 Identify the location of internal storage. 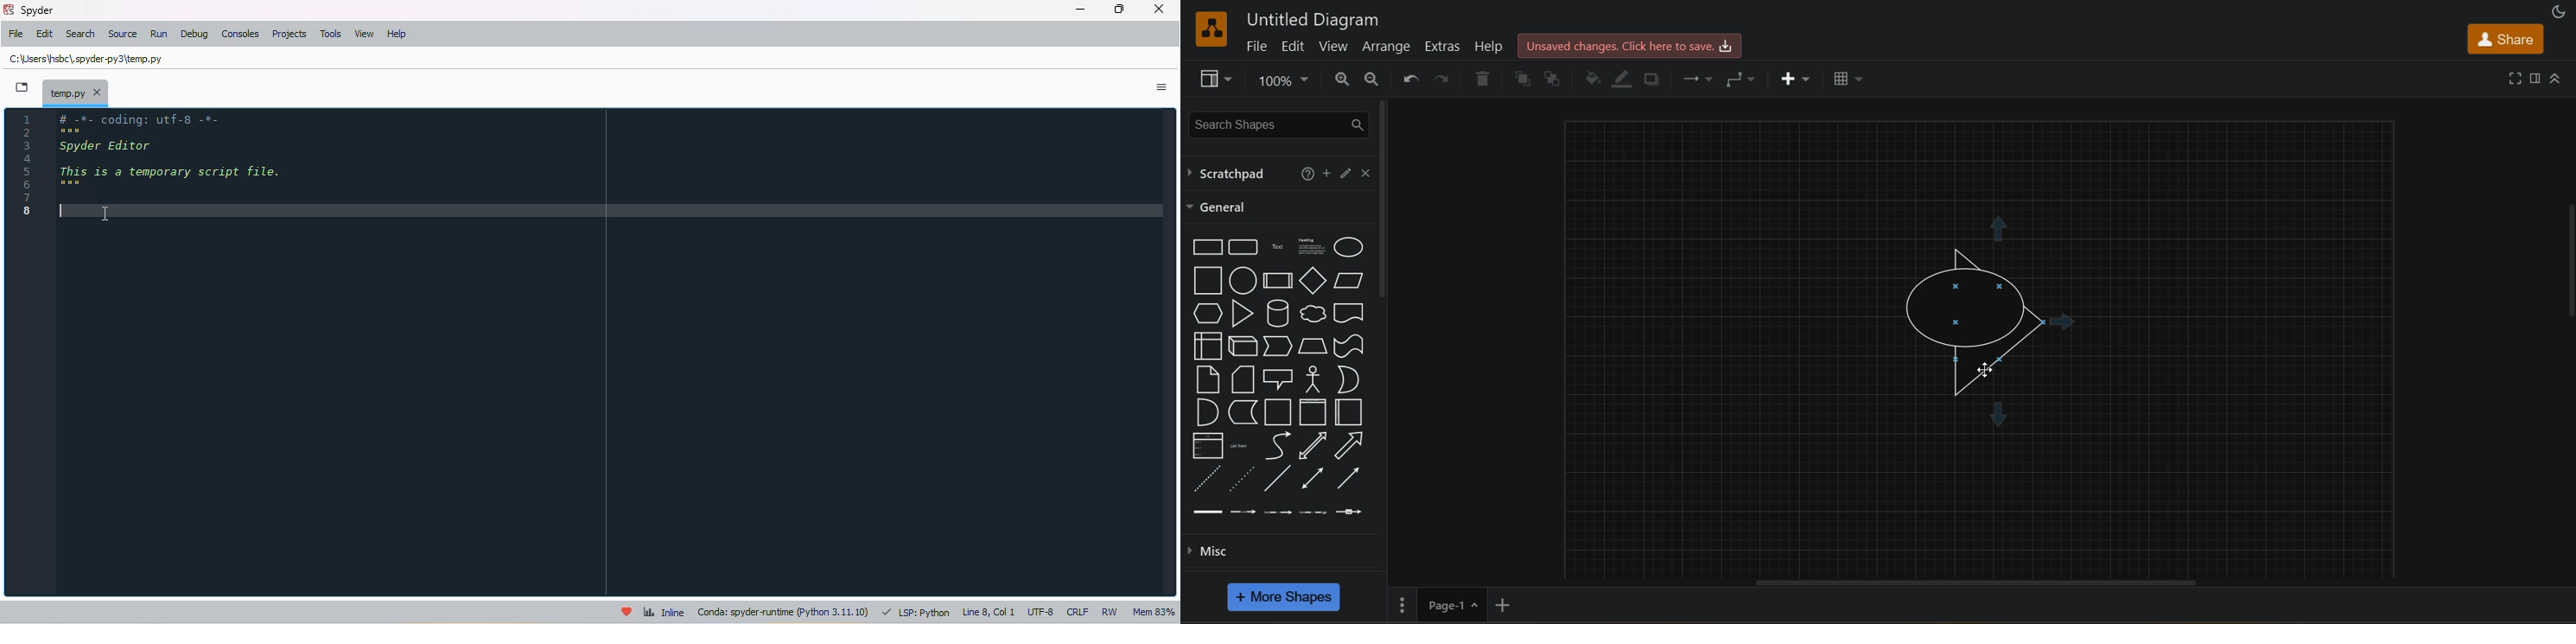
(1210, 345).